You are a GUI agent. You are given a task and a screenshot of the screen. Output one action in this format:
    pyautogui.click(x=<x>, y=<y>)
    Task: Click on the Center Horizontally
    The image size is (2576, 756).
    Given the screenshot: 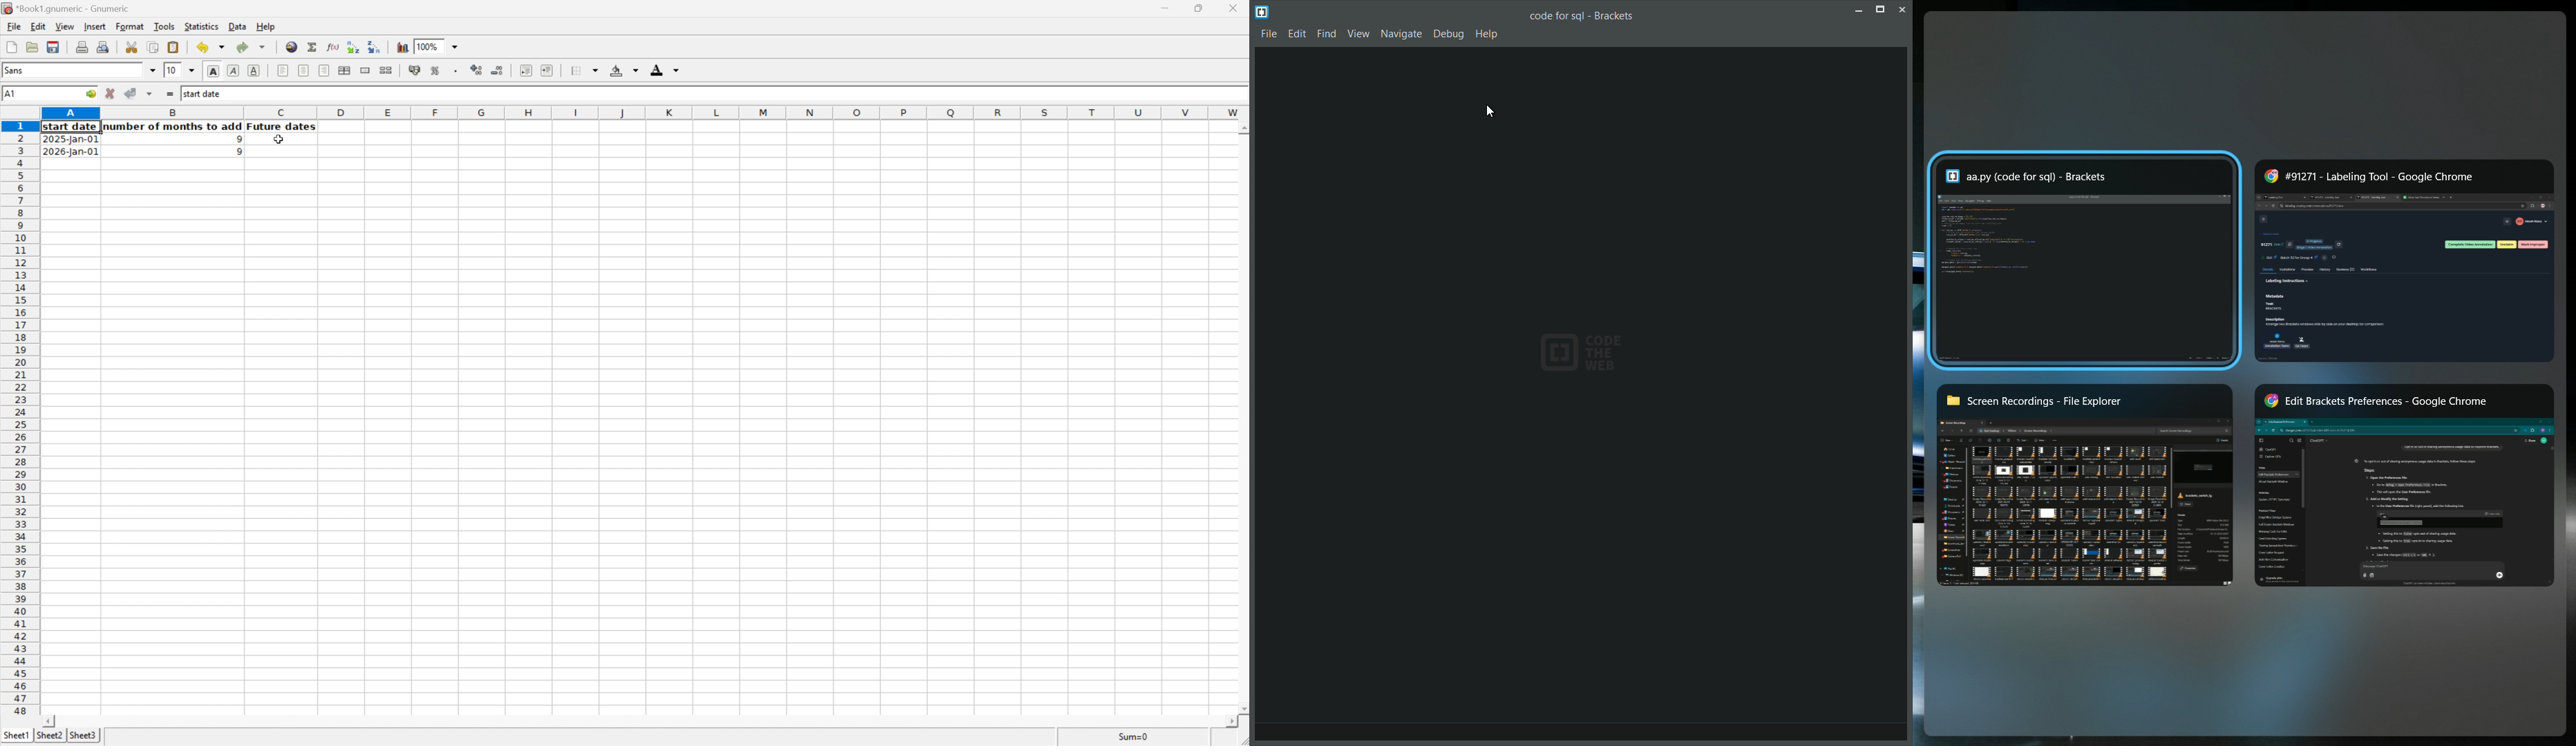 What is the action you would take?
    pyautogui.click(x=304, y=70)
    